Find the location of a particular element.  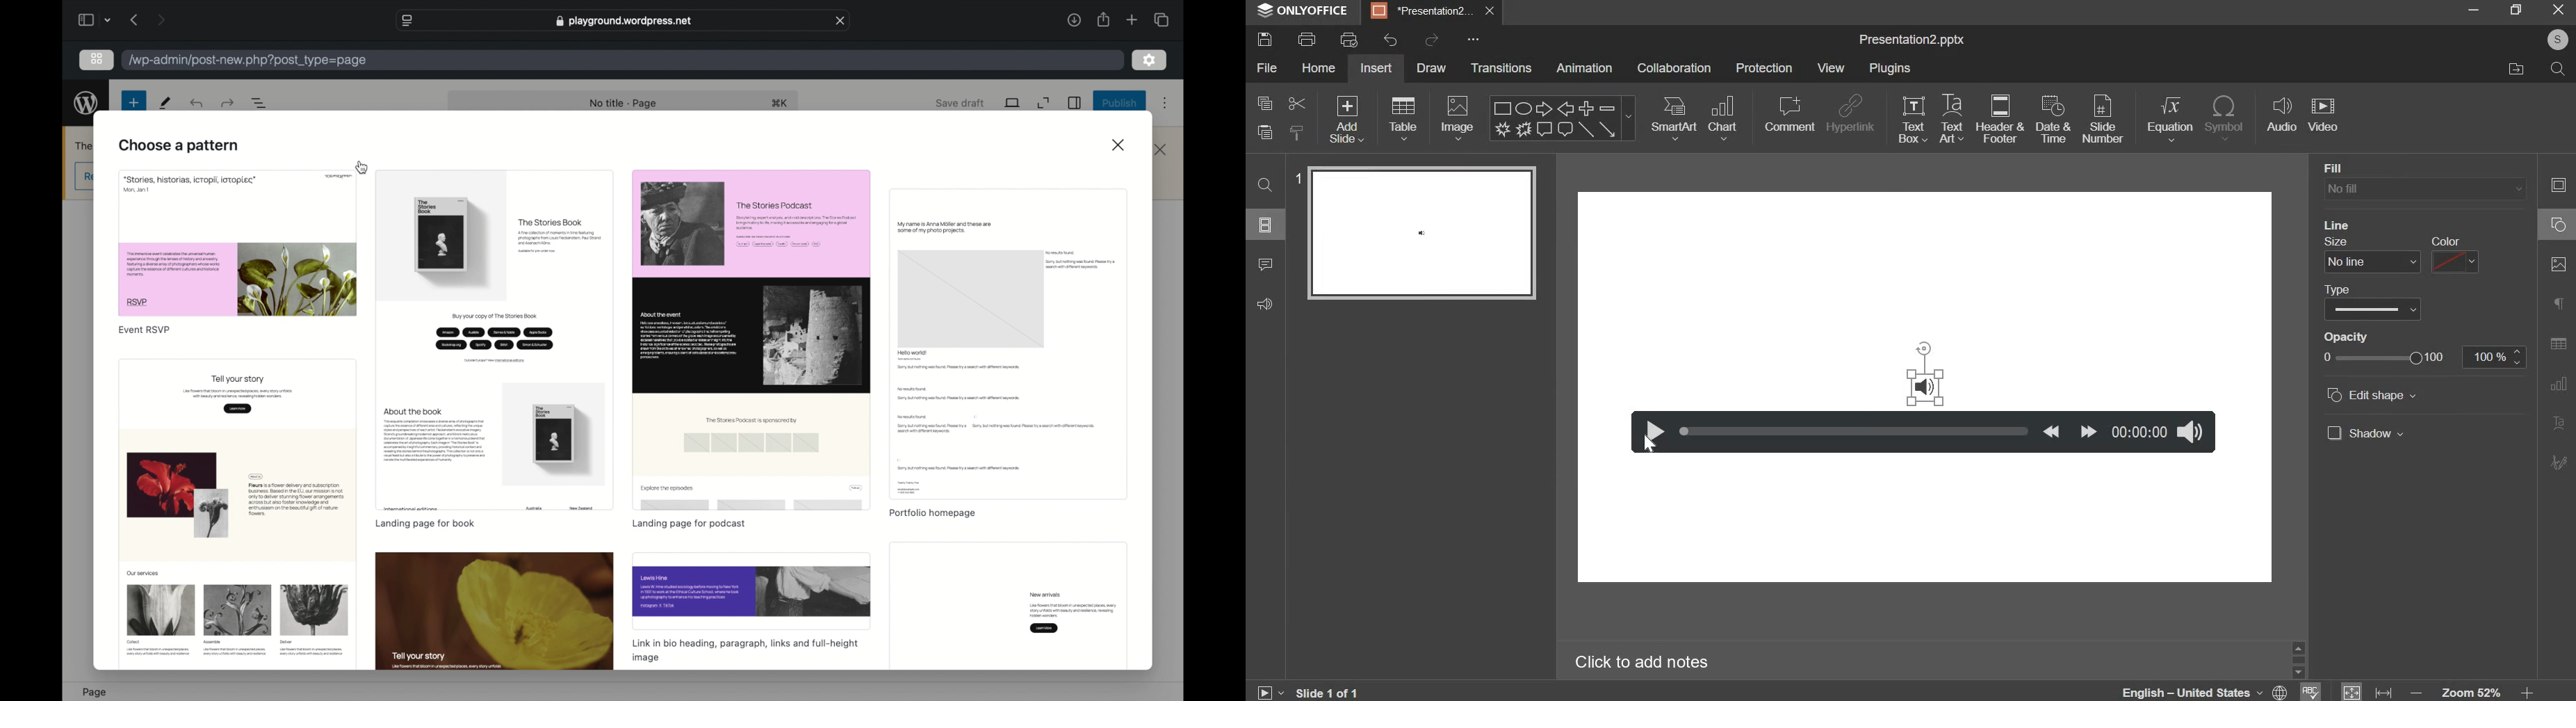

new tab is located at coordinates (1132, 19).